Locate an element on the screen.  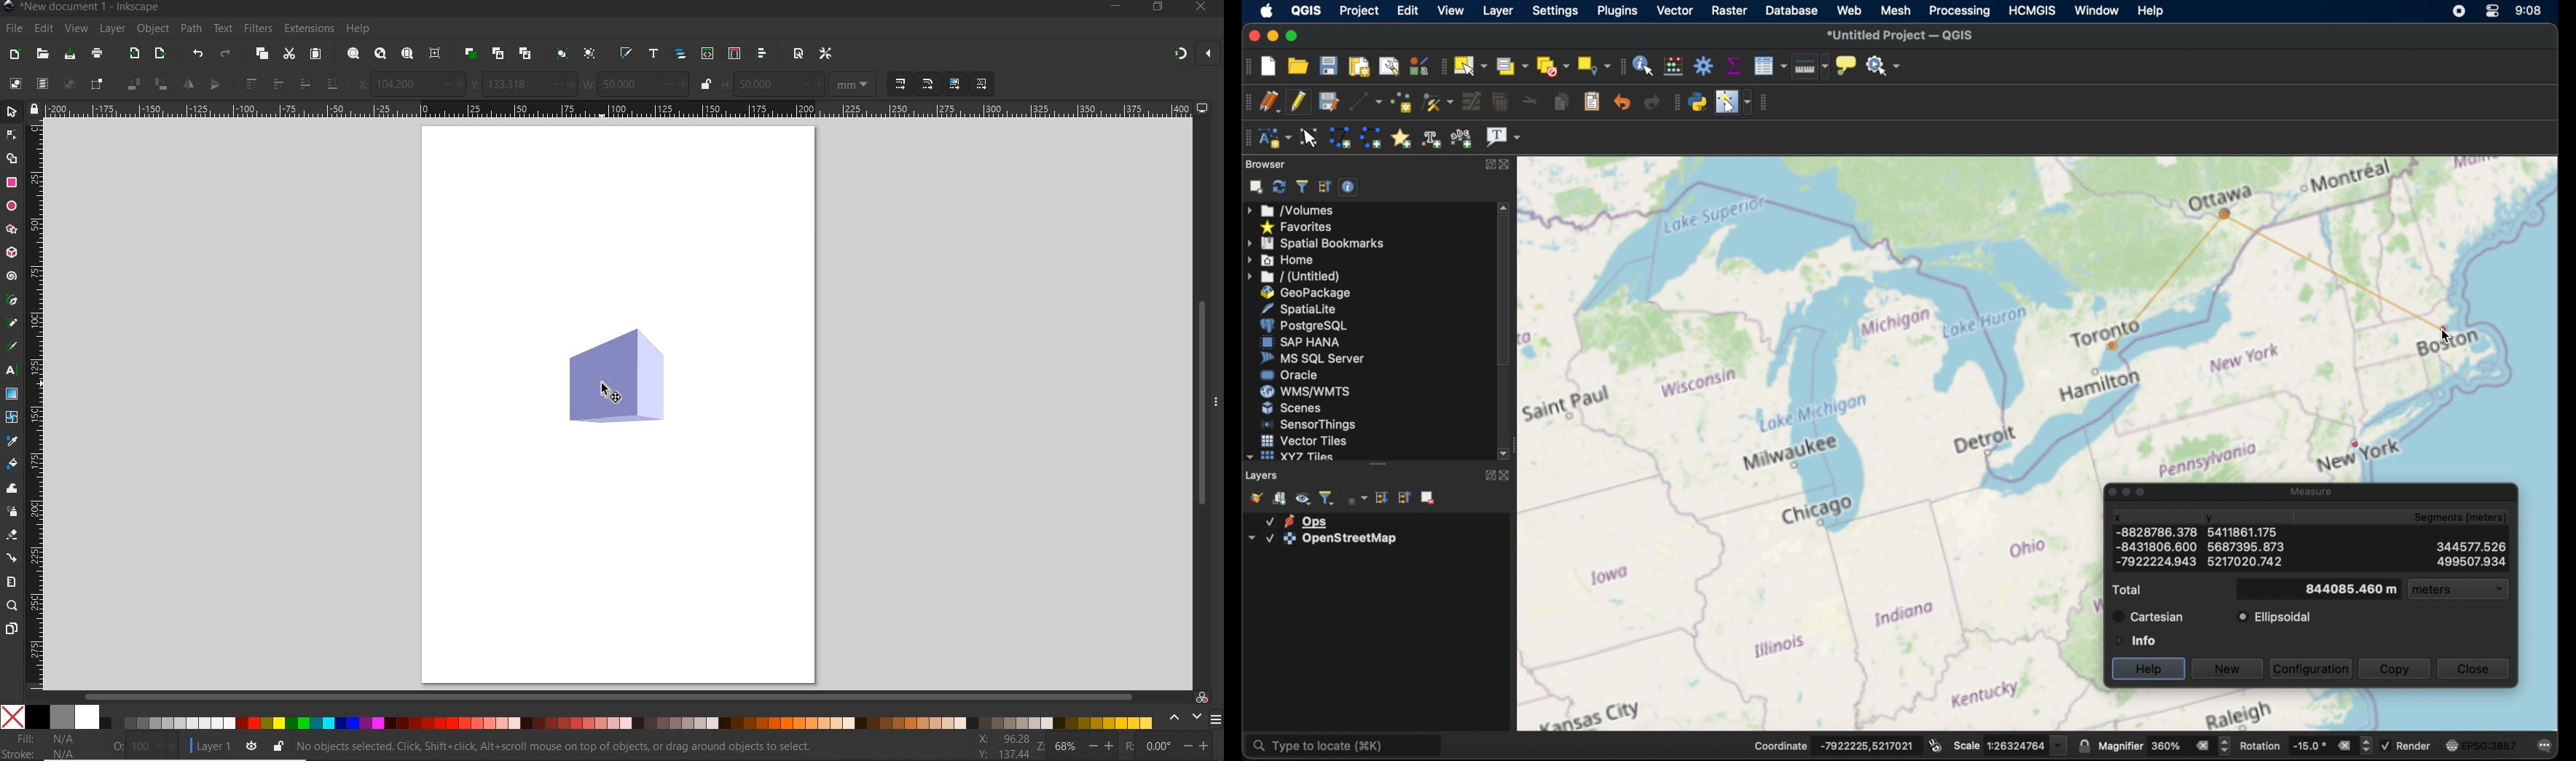
layer is located at coordinates (1496, 11).